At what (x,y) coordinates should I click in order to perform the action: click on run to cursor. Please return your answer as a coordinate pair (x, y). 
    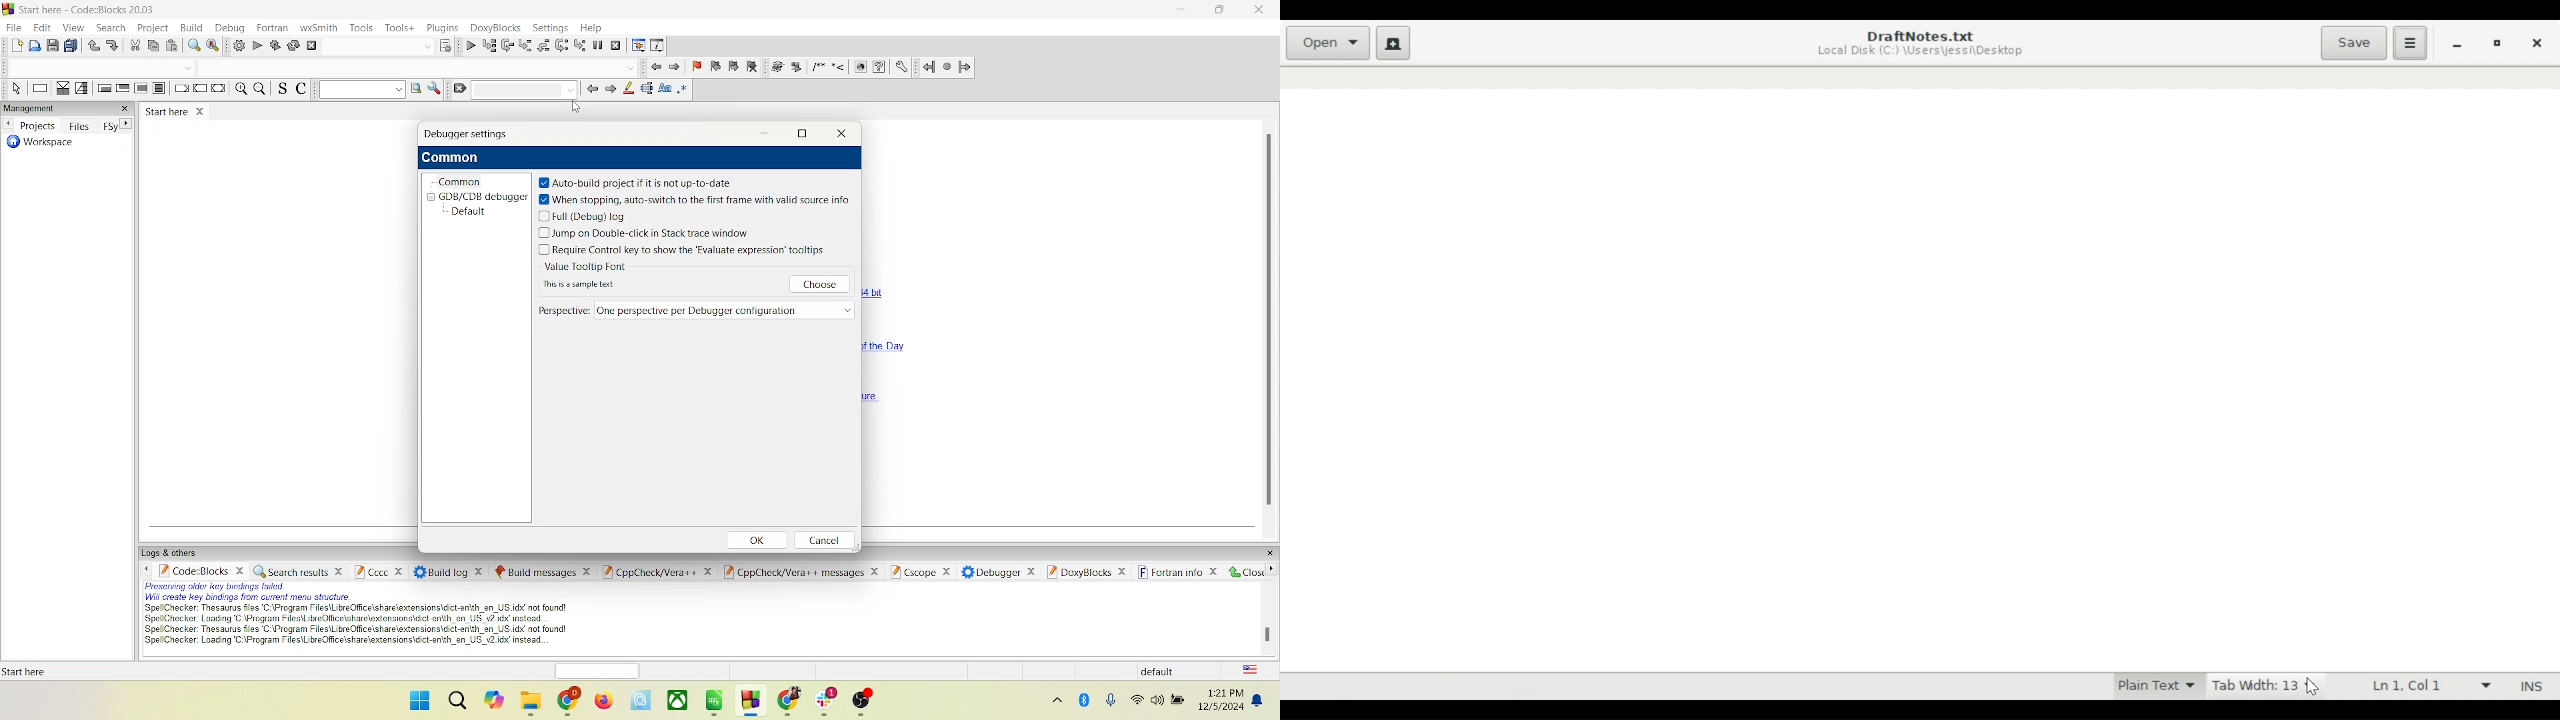
    Looking at the image, I should click on (489, 45).